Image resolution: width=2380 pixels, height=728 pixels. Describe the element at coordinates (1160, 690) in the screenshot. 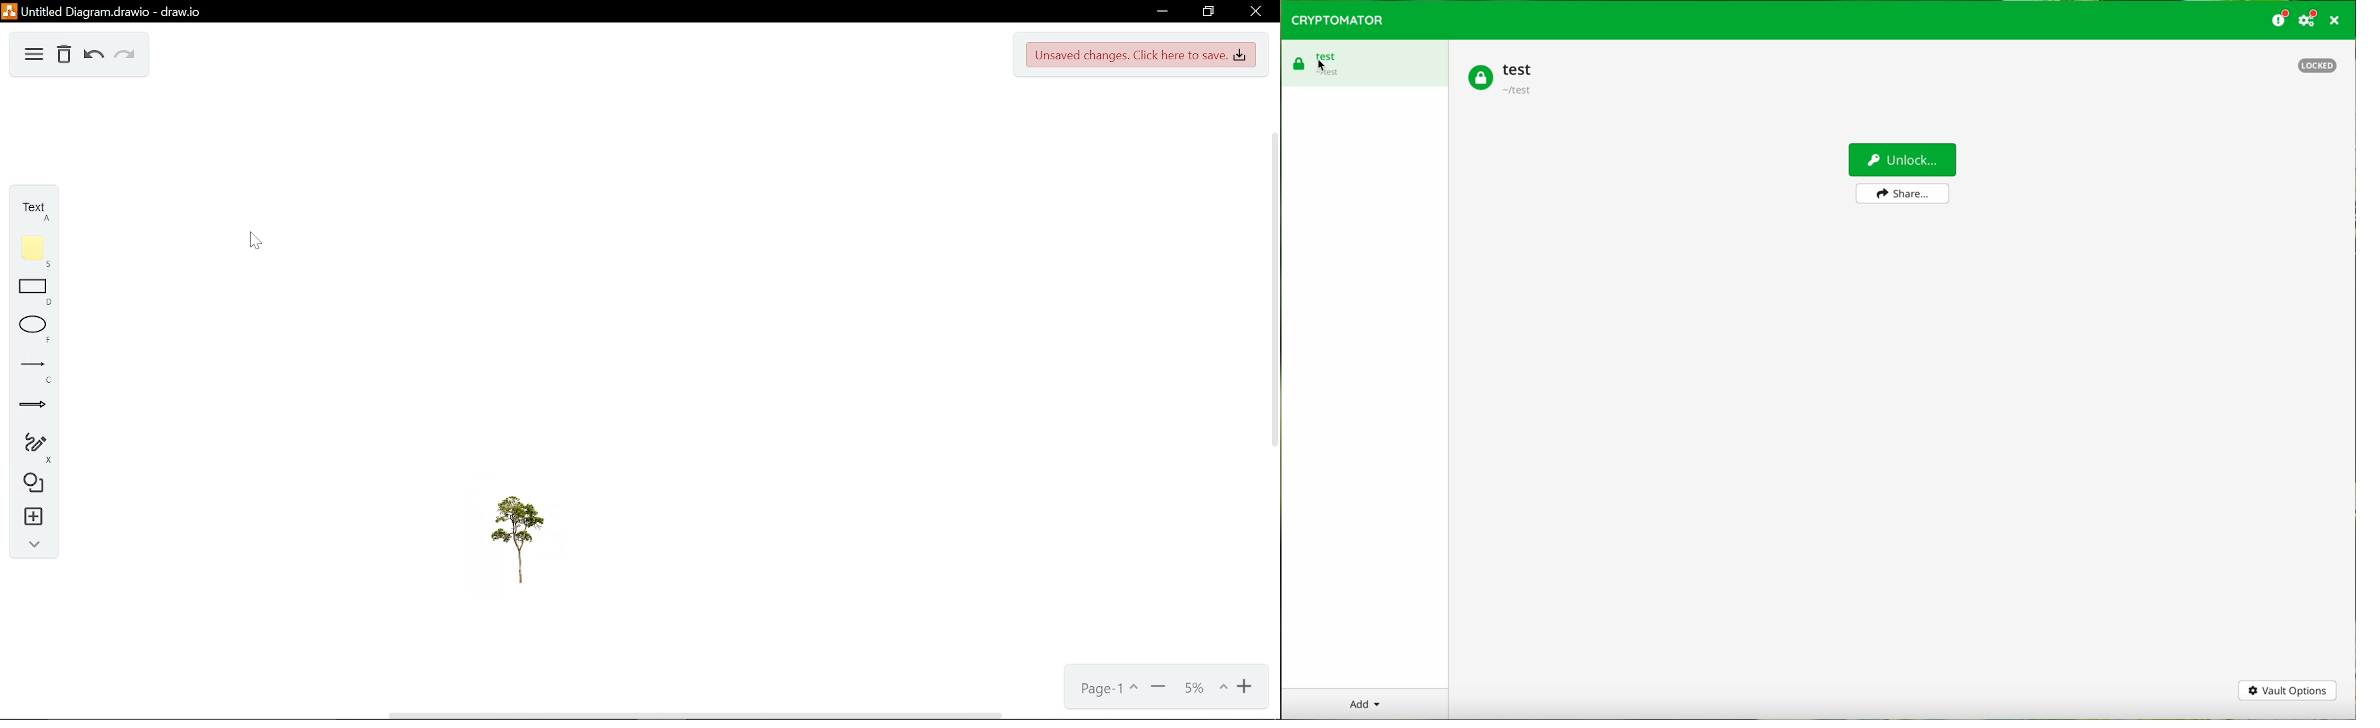

I see `Zoom out` at that location.